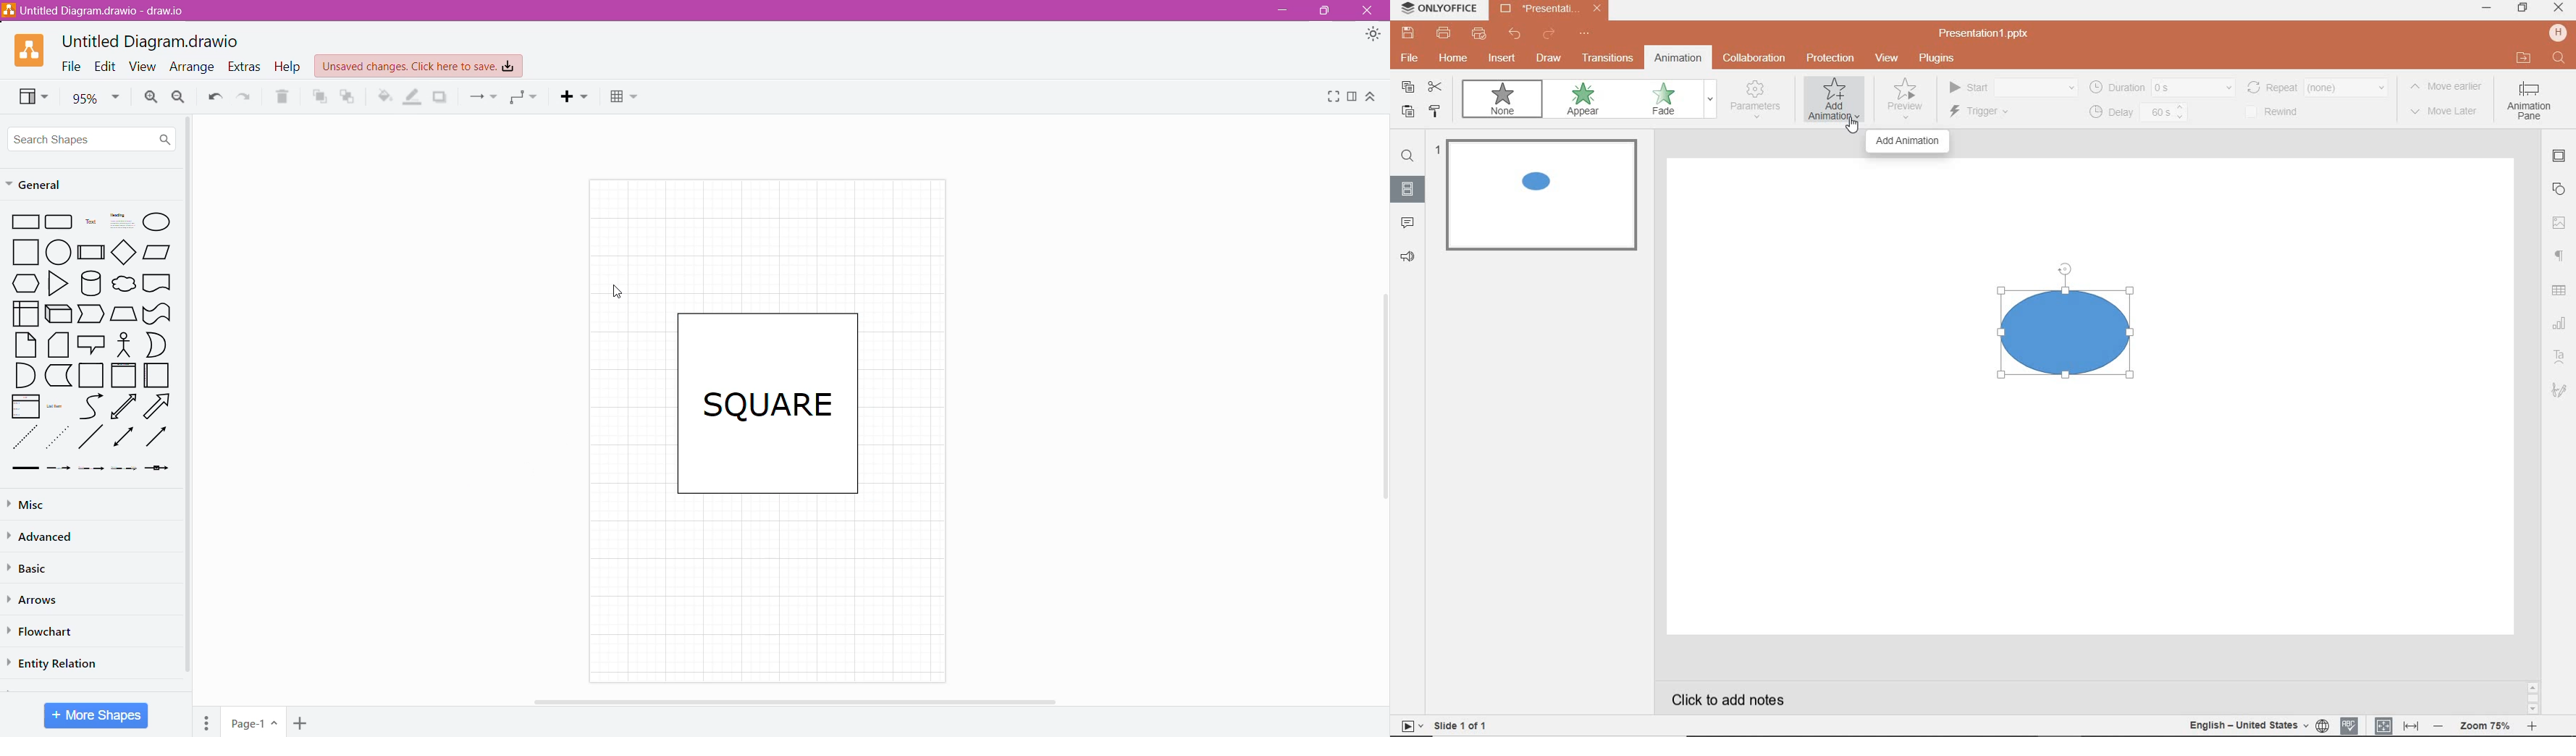 This screenshot has height=756, width=2576. I want to click on PASTE, so click(1407, 113).